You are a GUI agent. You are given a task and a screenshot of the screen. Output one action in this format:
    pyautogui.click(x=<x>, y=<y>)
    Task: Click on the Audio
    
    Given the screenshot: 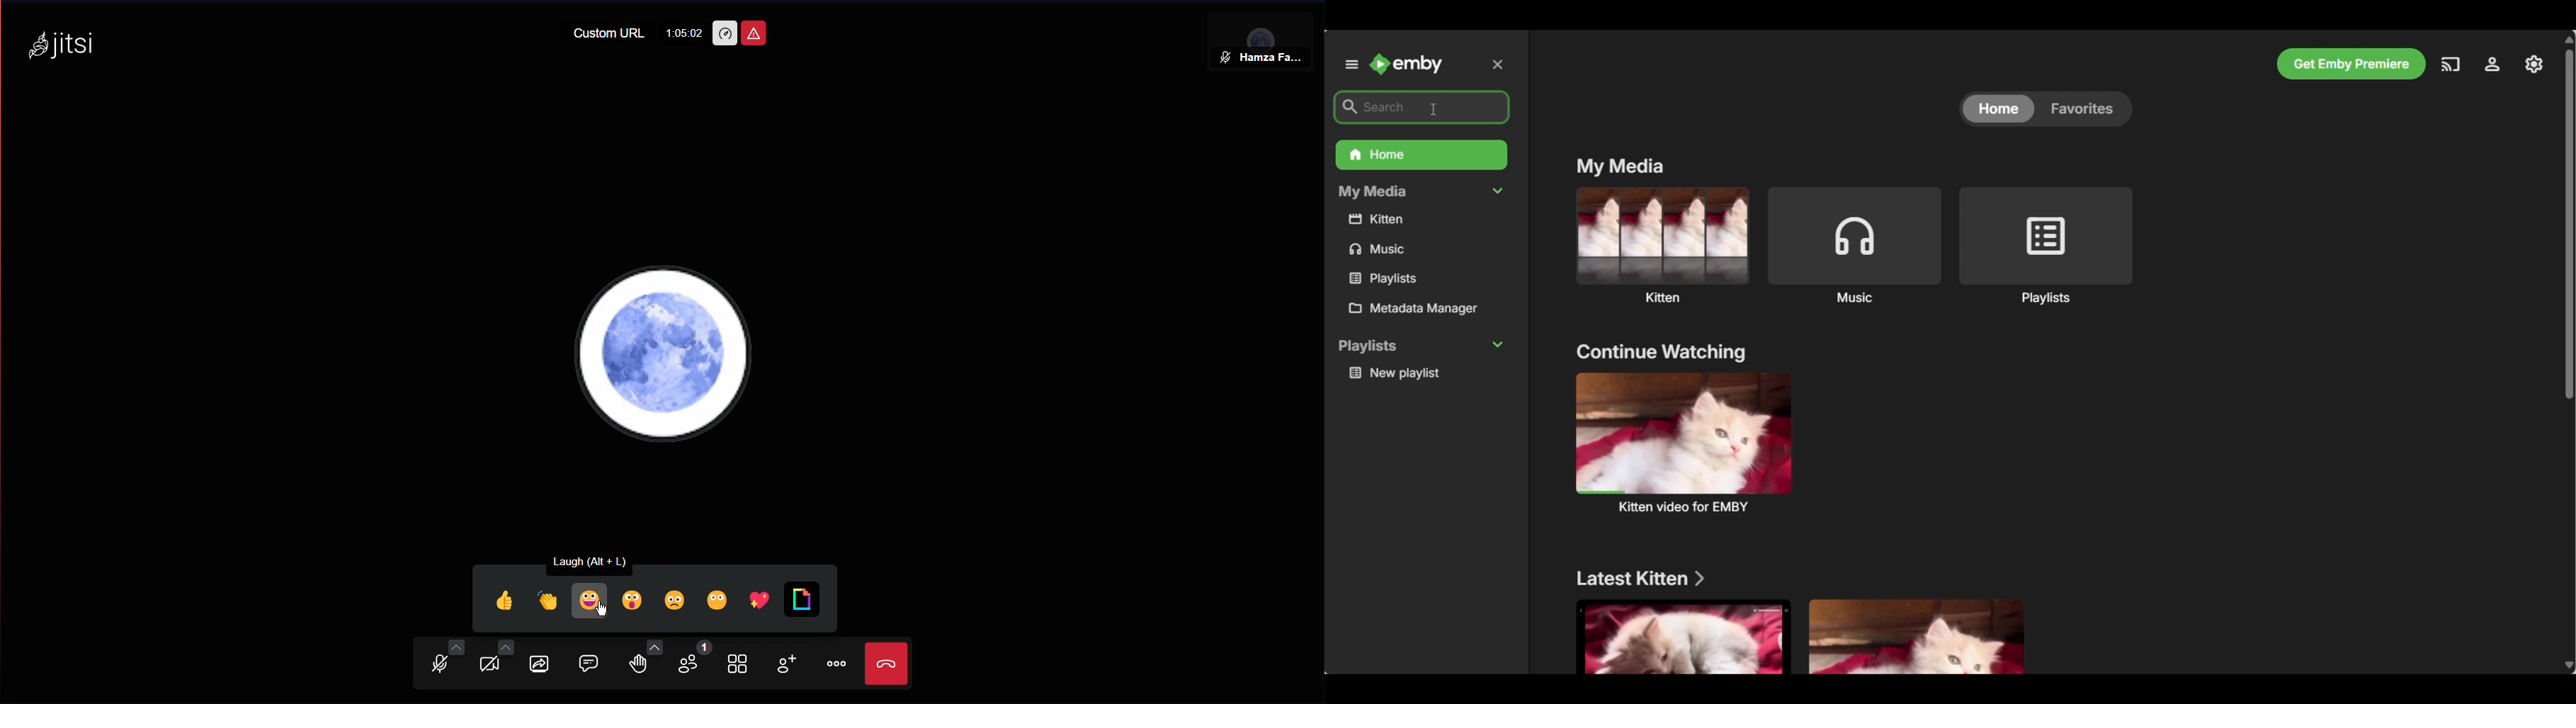 What is the action you would take?
    pyautogui.click(x=438, y=663)
    